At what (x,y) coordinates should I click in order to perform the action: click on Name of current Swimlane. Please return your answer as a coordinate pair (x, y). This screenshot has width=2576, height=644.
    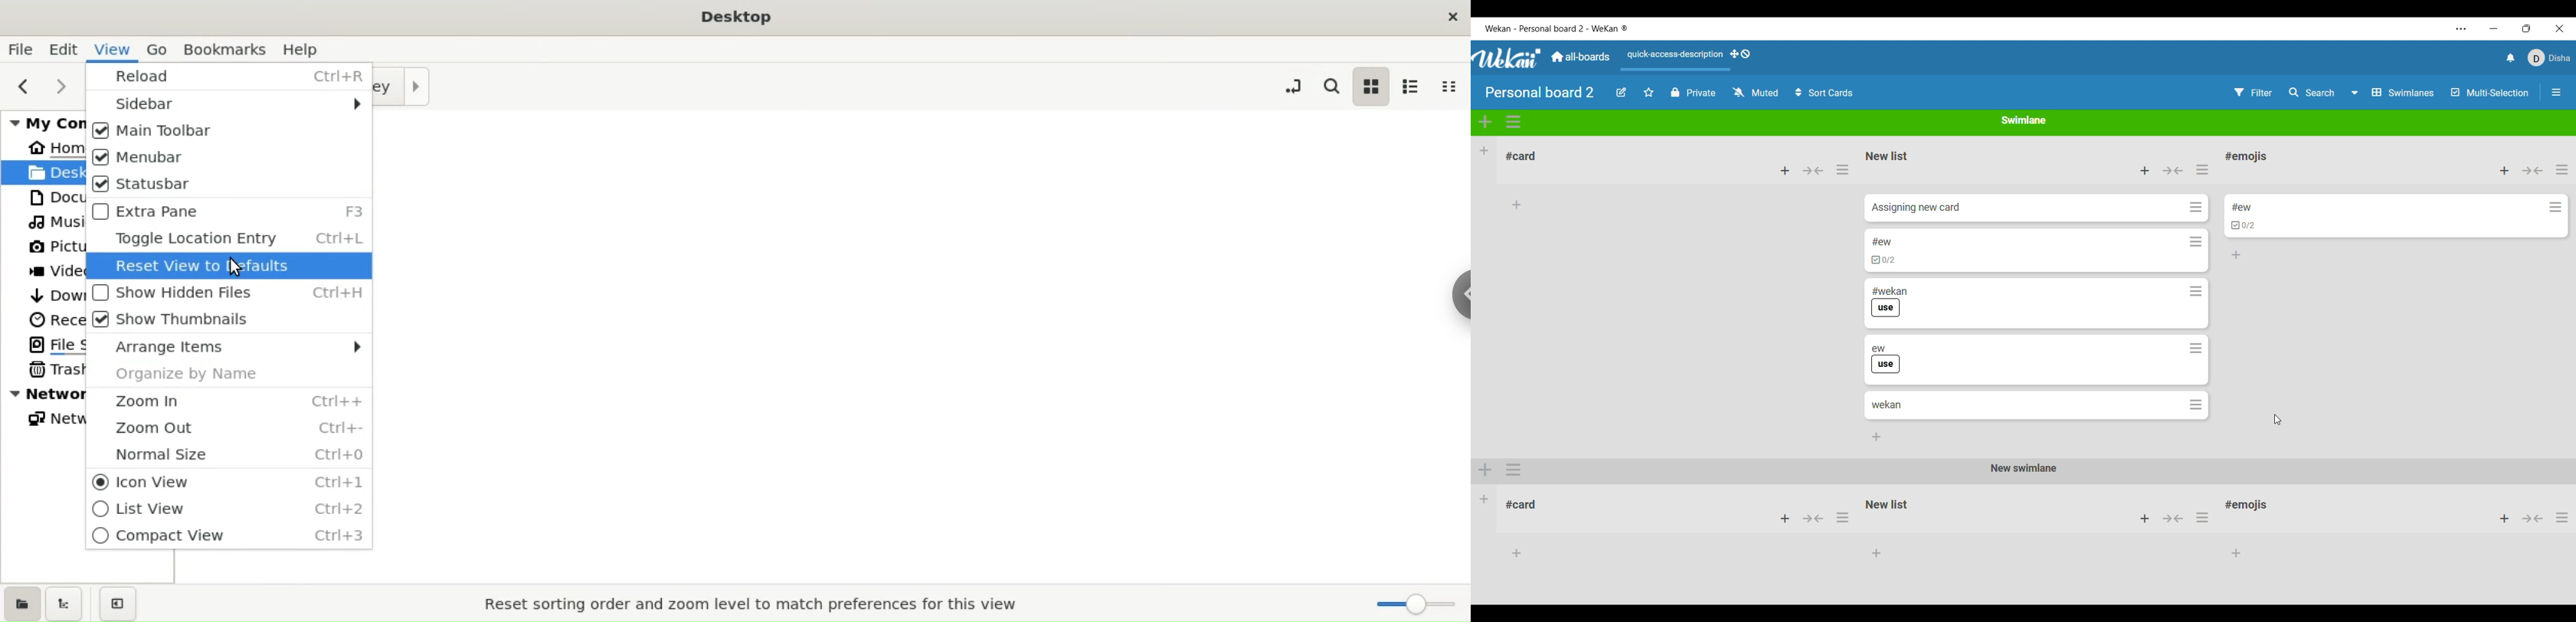
    Looking at the image, I should click on (2025, 119).